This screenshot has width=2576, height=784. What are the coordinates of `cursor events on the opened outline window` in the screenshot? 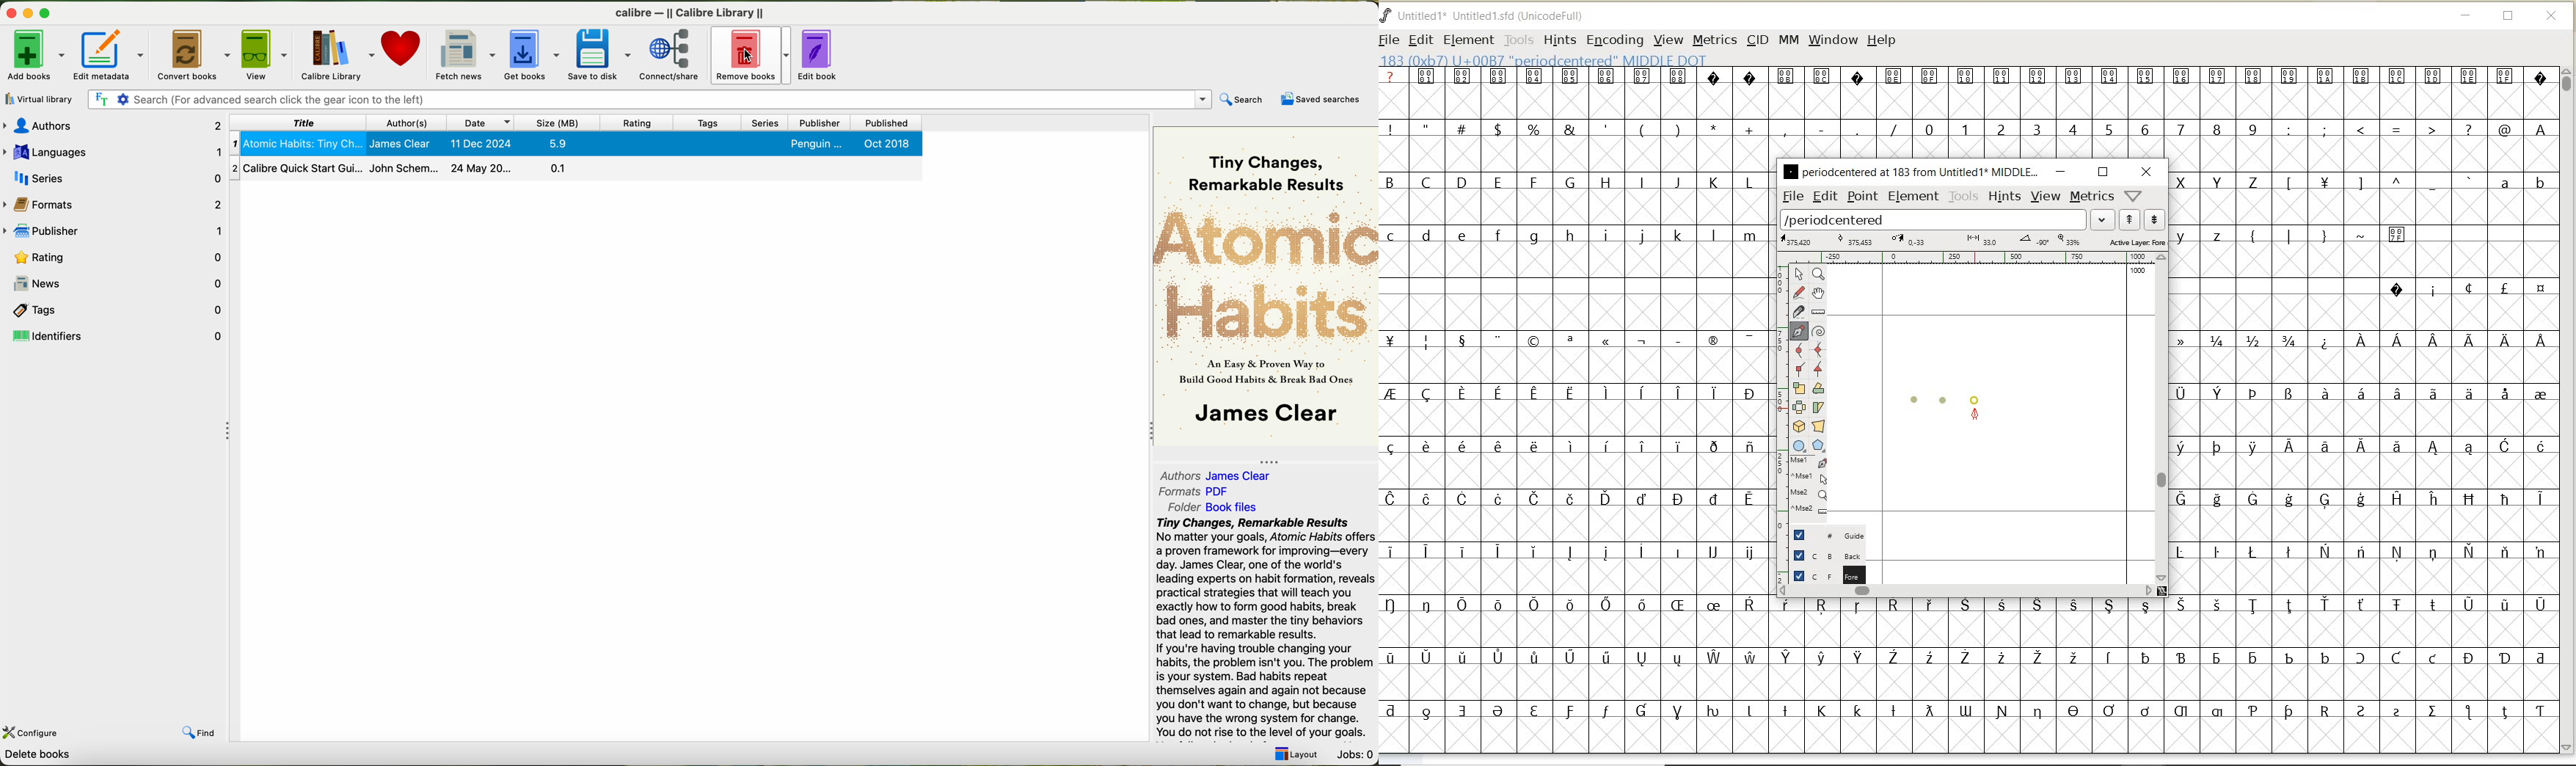 It's located at (1809, 486).